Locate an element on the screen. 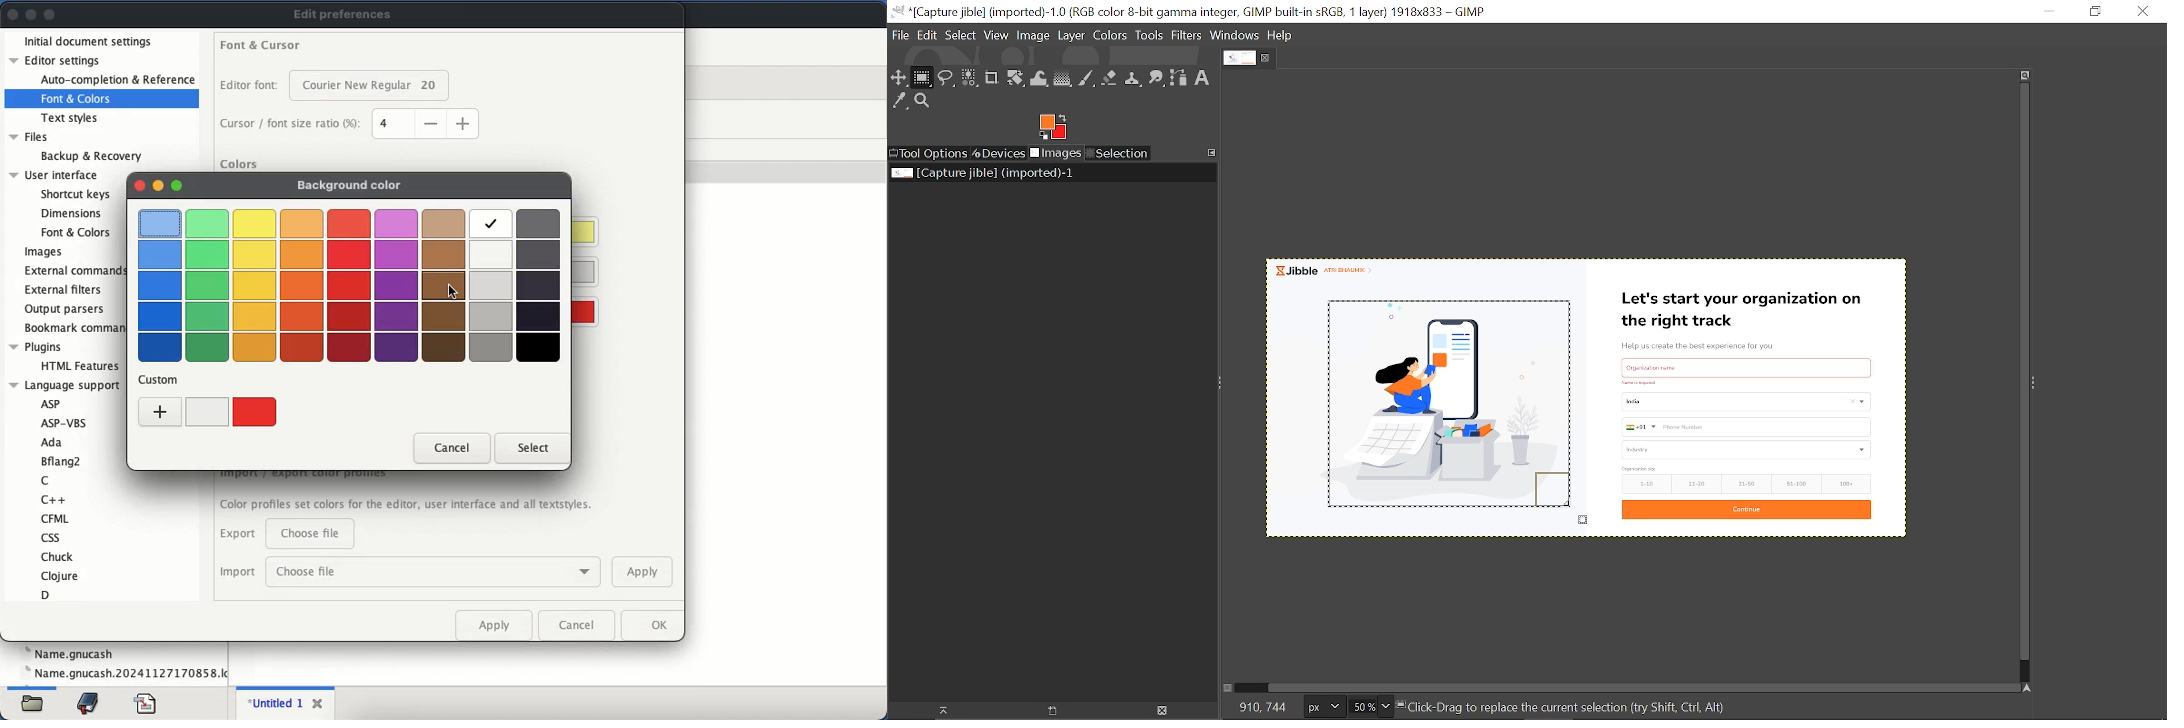 This screenshot has height=728, width=2184. background color is located at coordinates (350, 188).